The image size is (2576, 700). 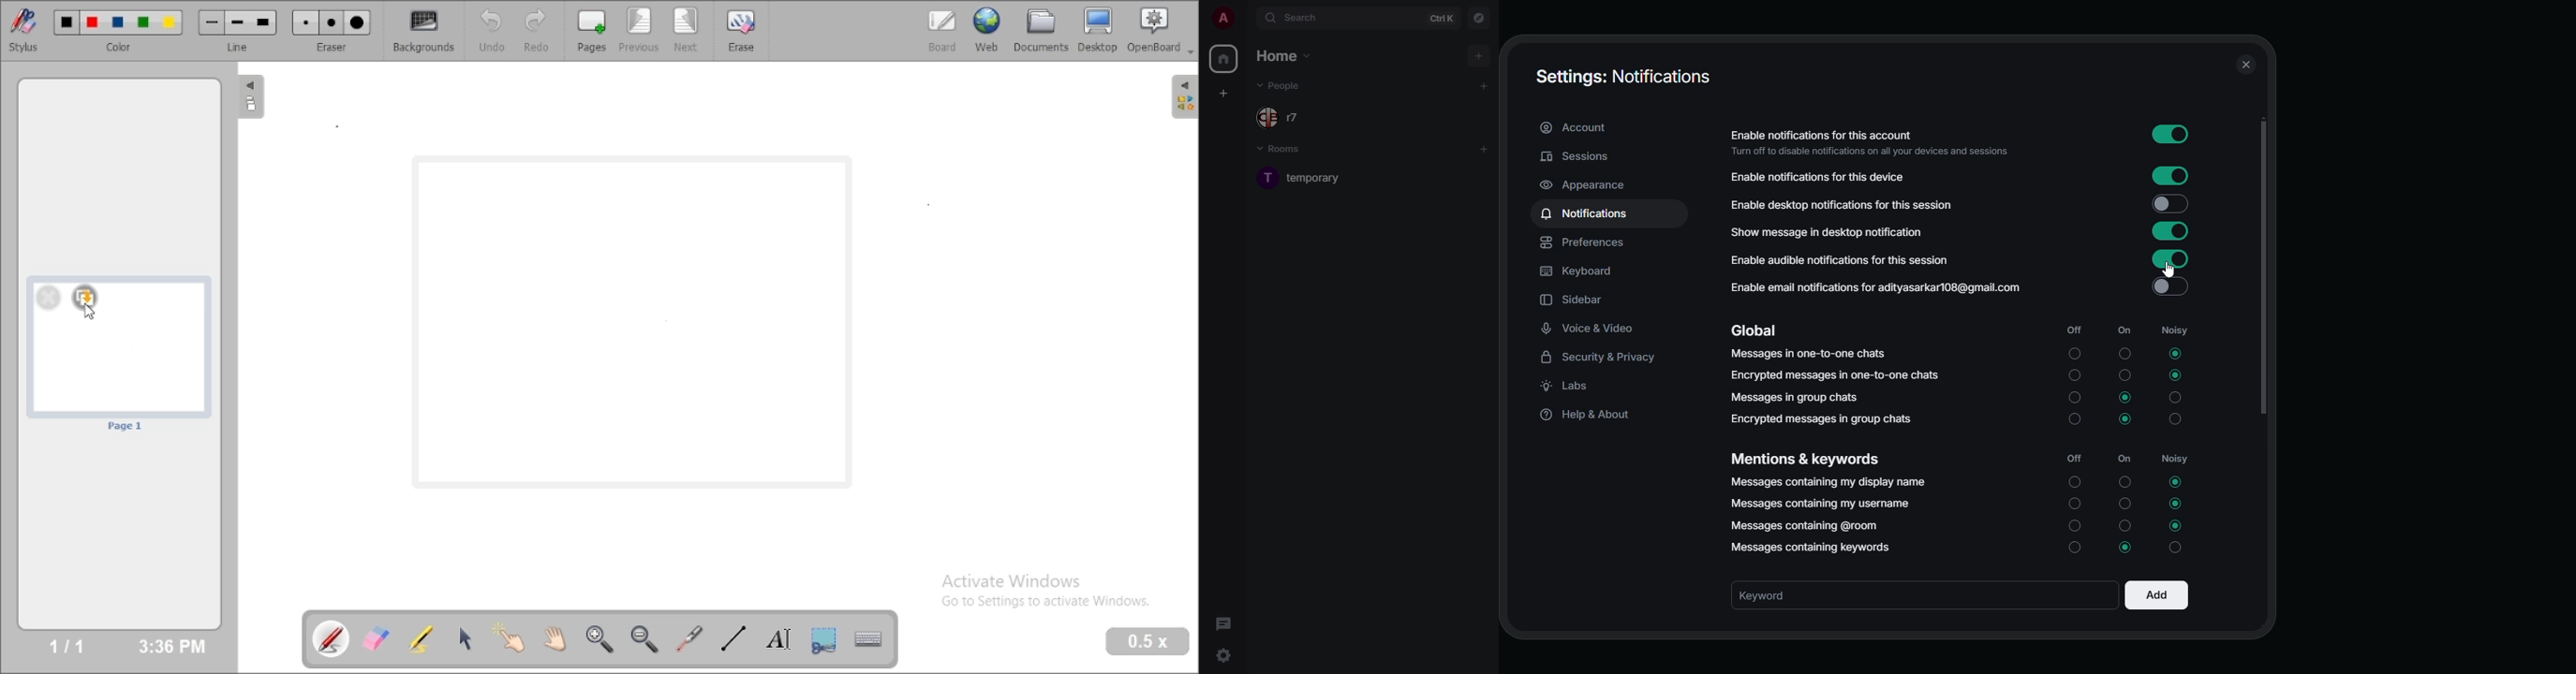 What do you see at coordinates (2177, 419) in the screenshot?
I see `Noisy Unselected` at bounding box center [2177, 419].